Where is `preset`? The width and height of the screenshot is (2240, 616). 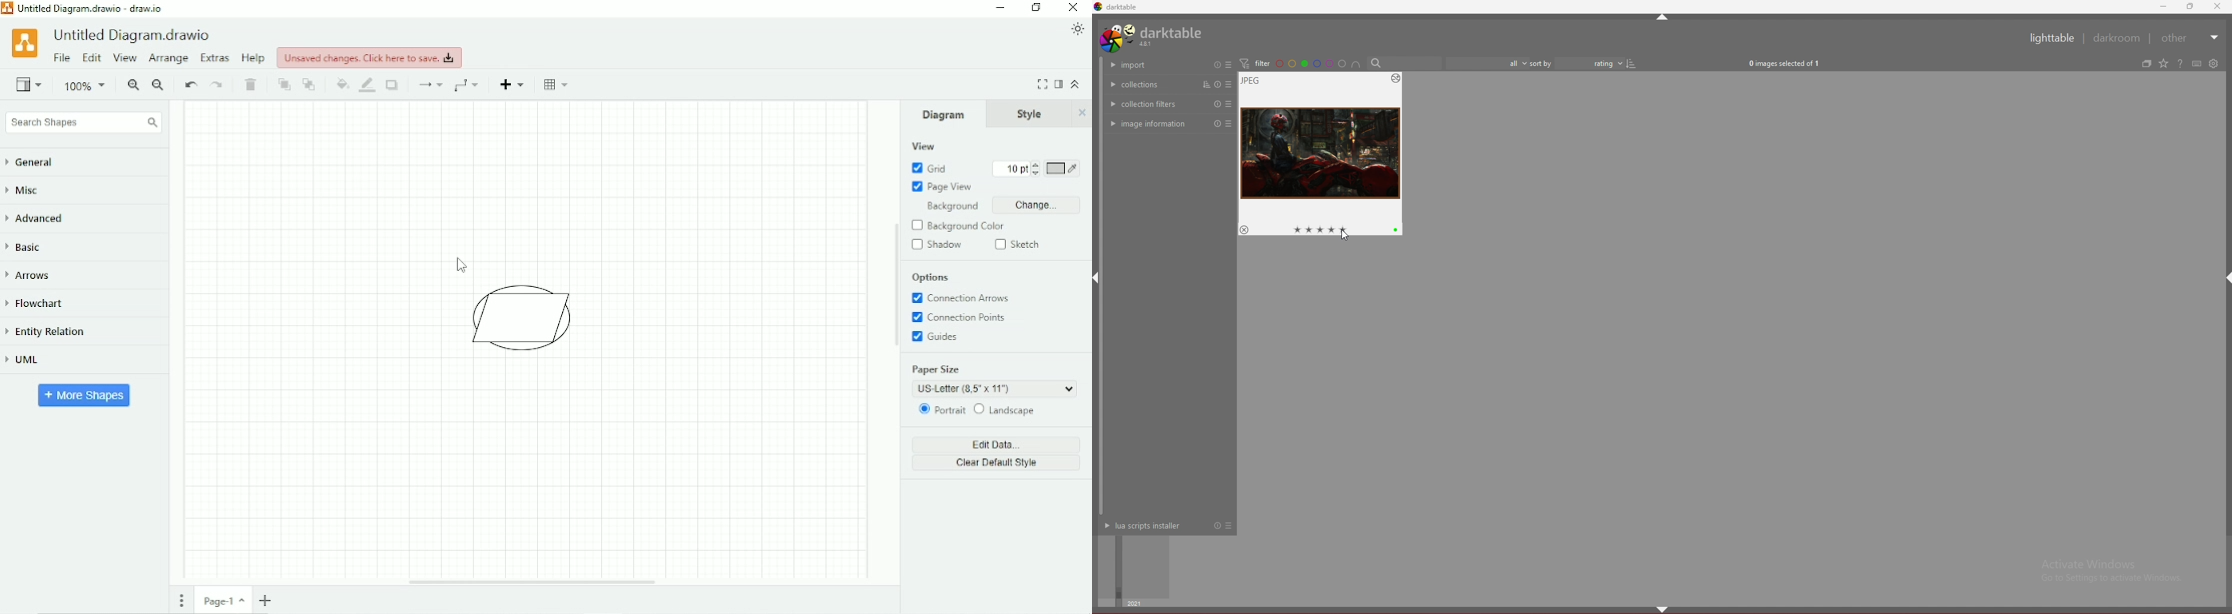 preset is located at coordinates (1231, 124).